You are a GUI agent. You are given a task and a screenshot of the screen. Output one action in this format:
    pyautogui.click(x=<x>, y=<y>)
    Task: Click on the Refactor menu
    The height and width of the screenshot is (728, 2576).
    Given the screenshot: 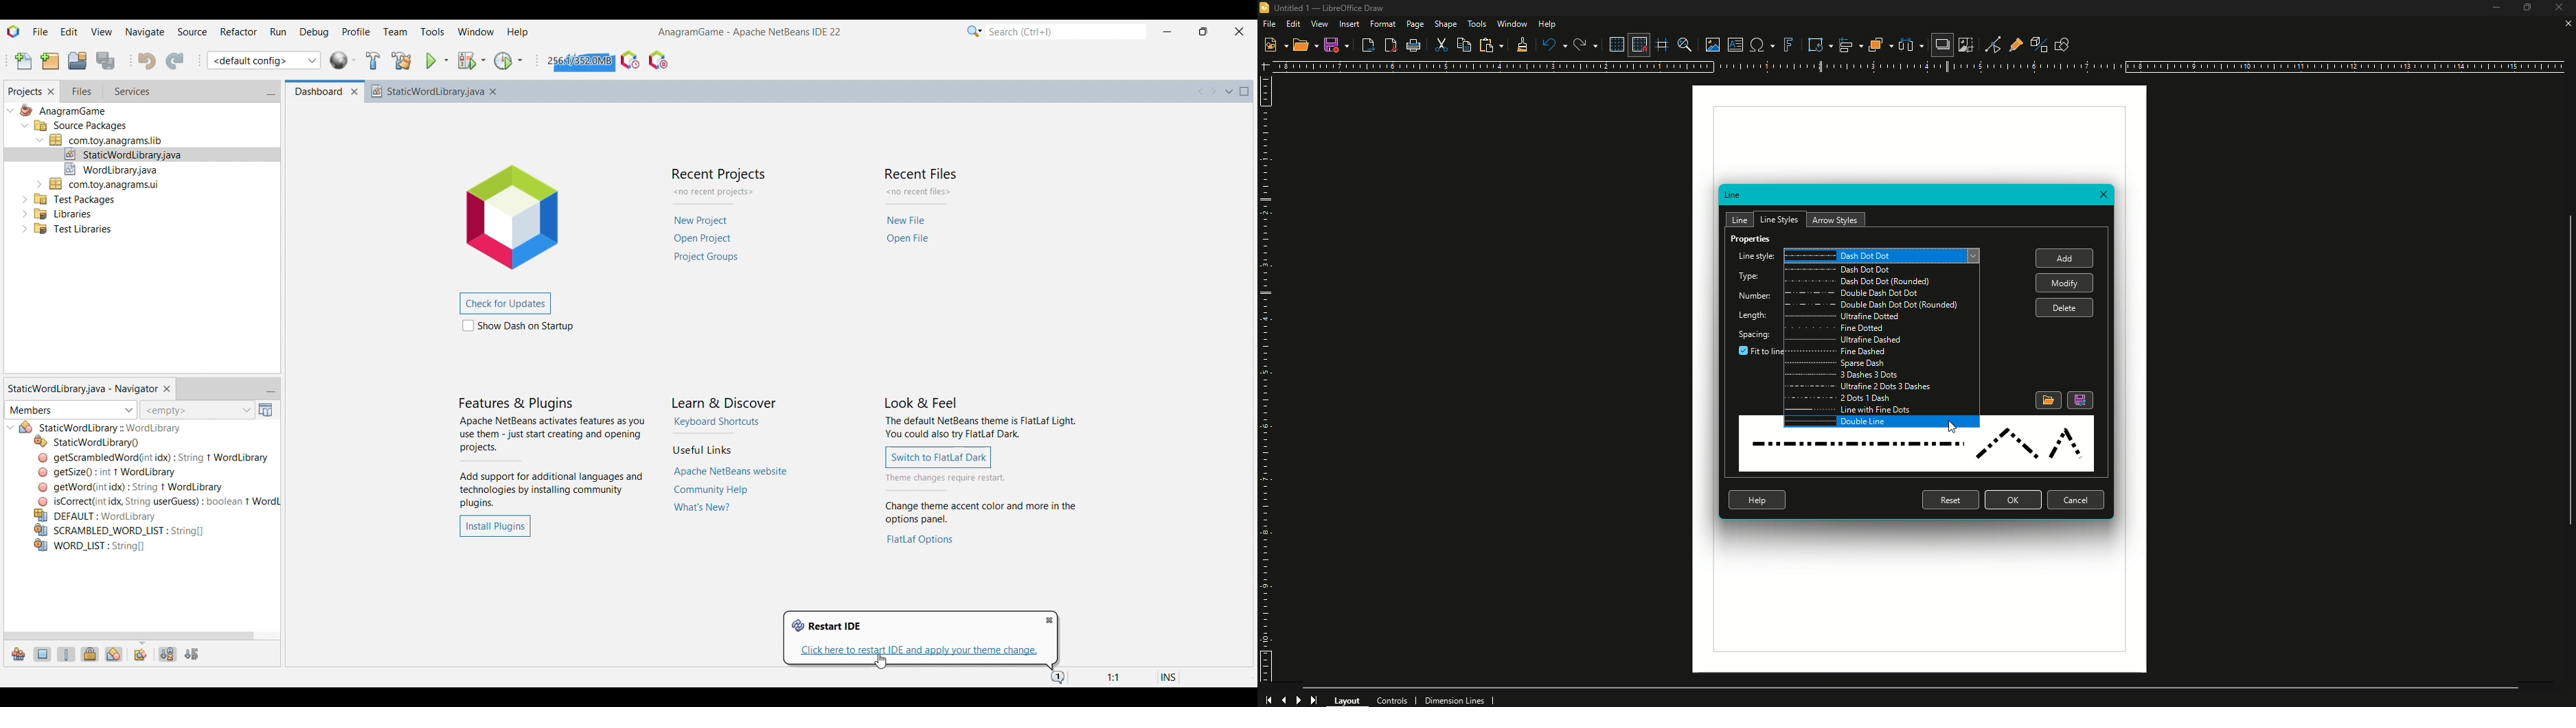 What is the action you would take?
    pyautogui.click(x=238, y=31)
    